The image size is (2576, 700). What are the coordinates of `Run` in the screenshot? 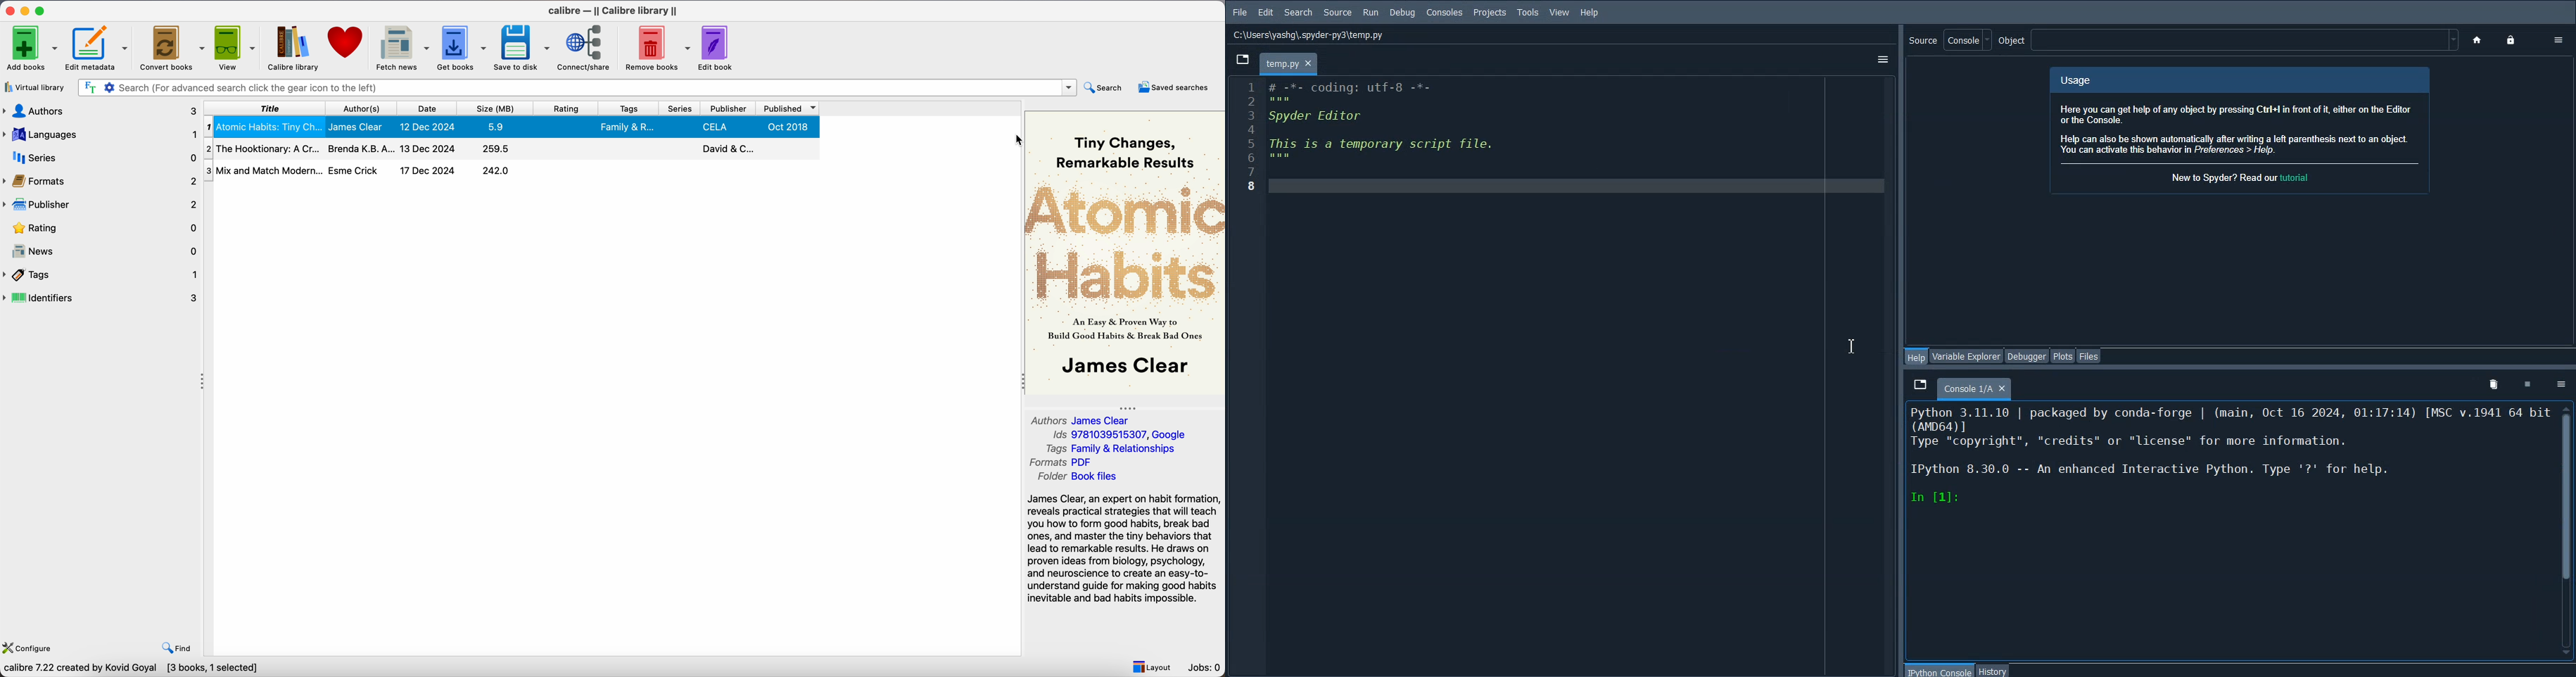 It's located at (1371, 13).